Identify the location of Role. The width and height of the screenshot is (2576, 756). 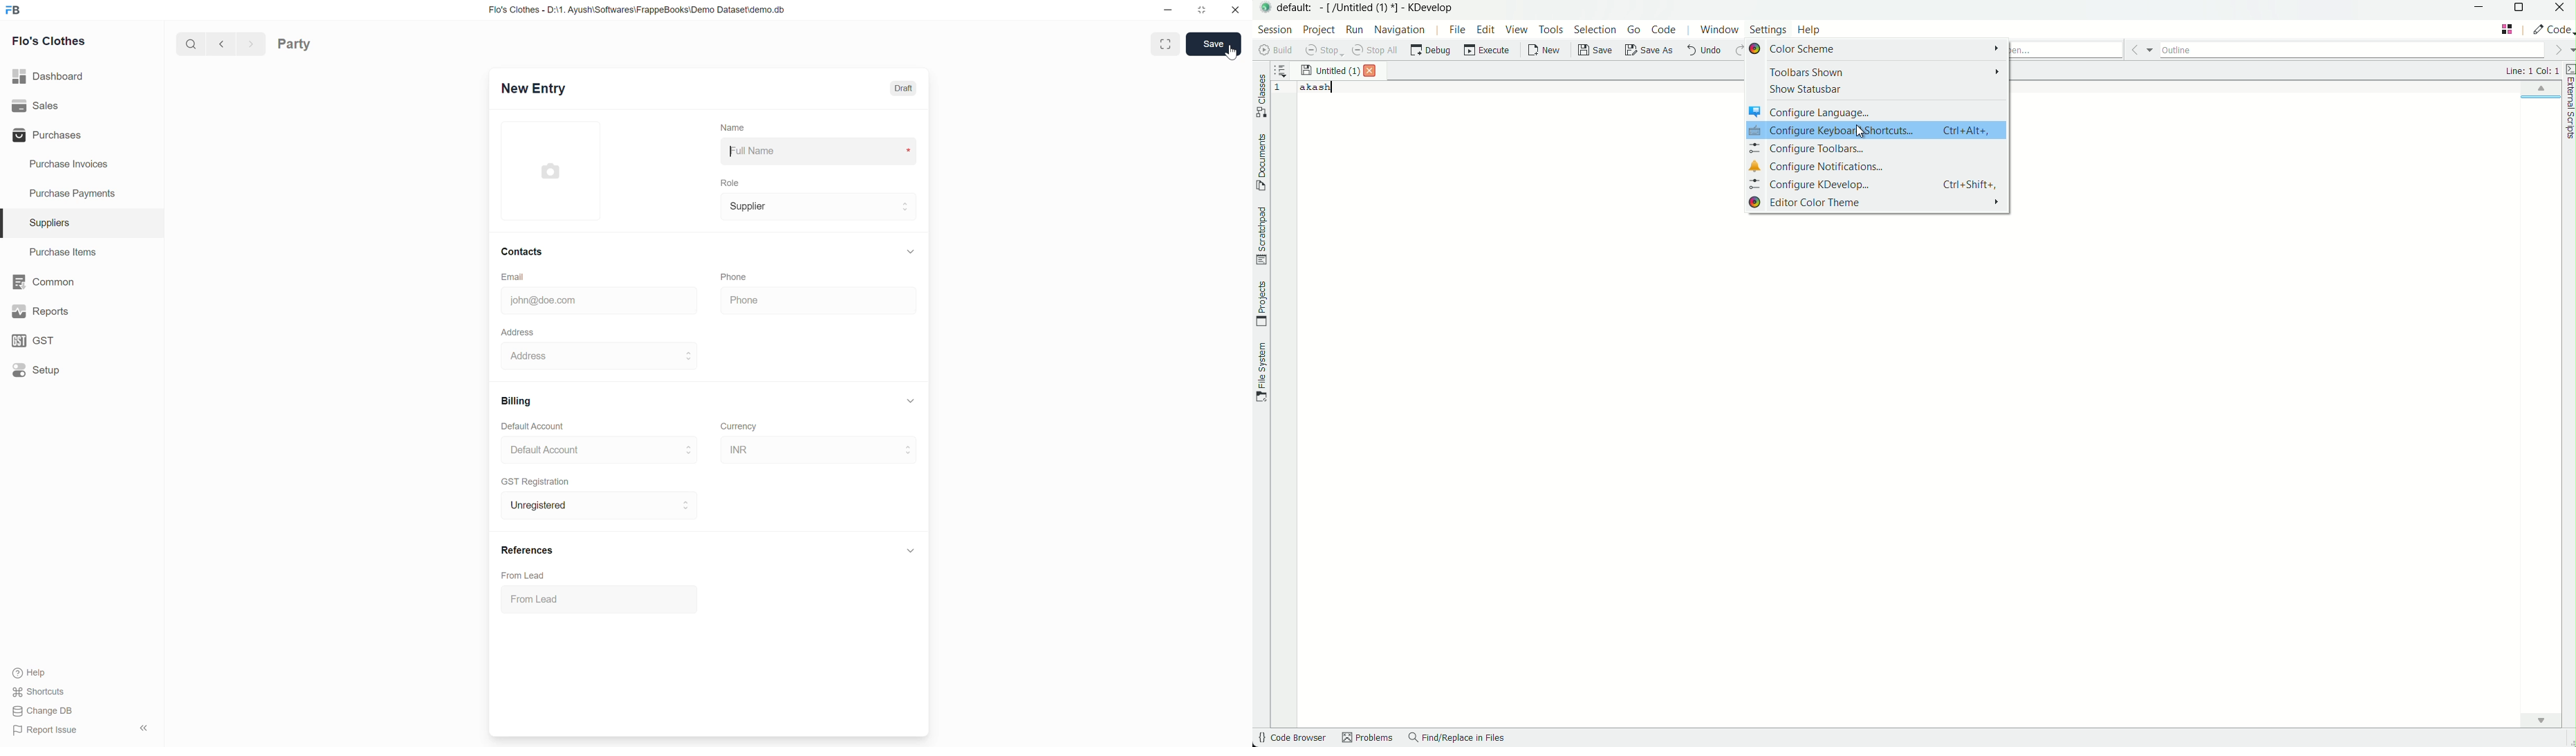
(730, 183).